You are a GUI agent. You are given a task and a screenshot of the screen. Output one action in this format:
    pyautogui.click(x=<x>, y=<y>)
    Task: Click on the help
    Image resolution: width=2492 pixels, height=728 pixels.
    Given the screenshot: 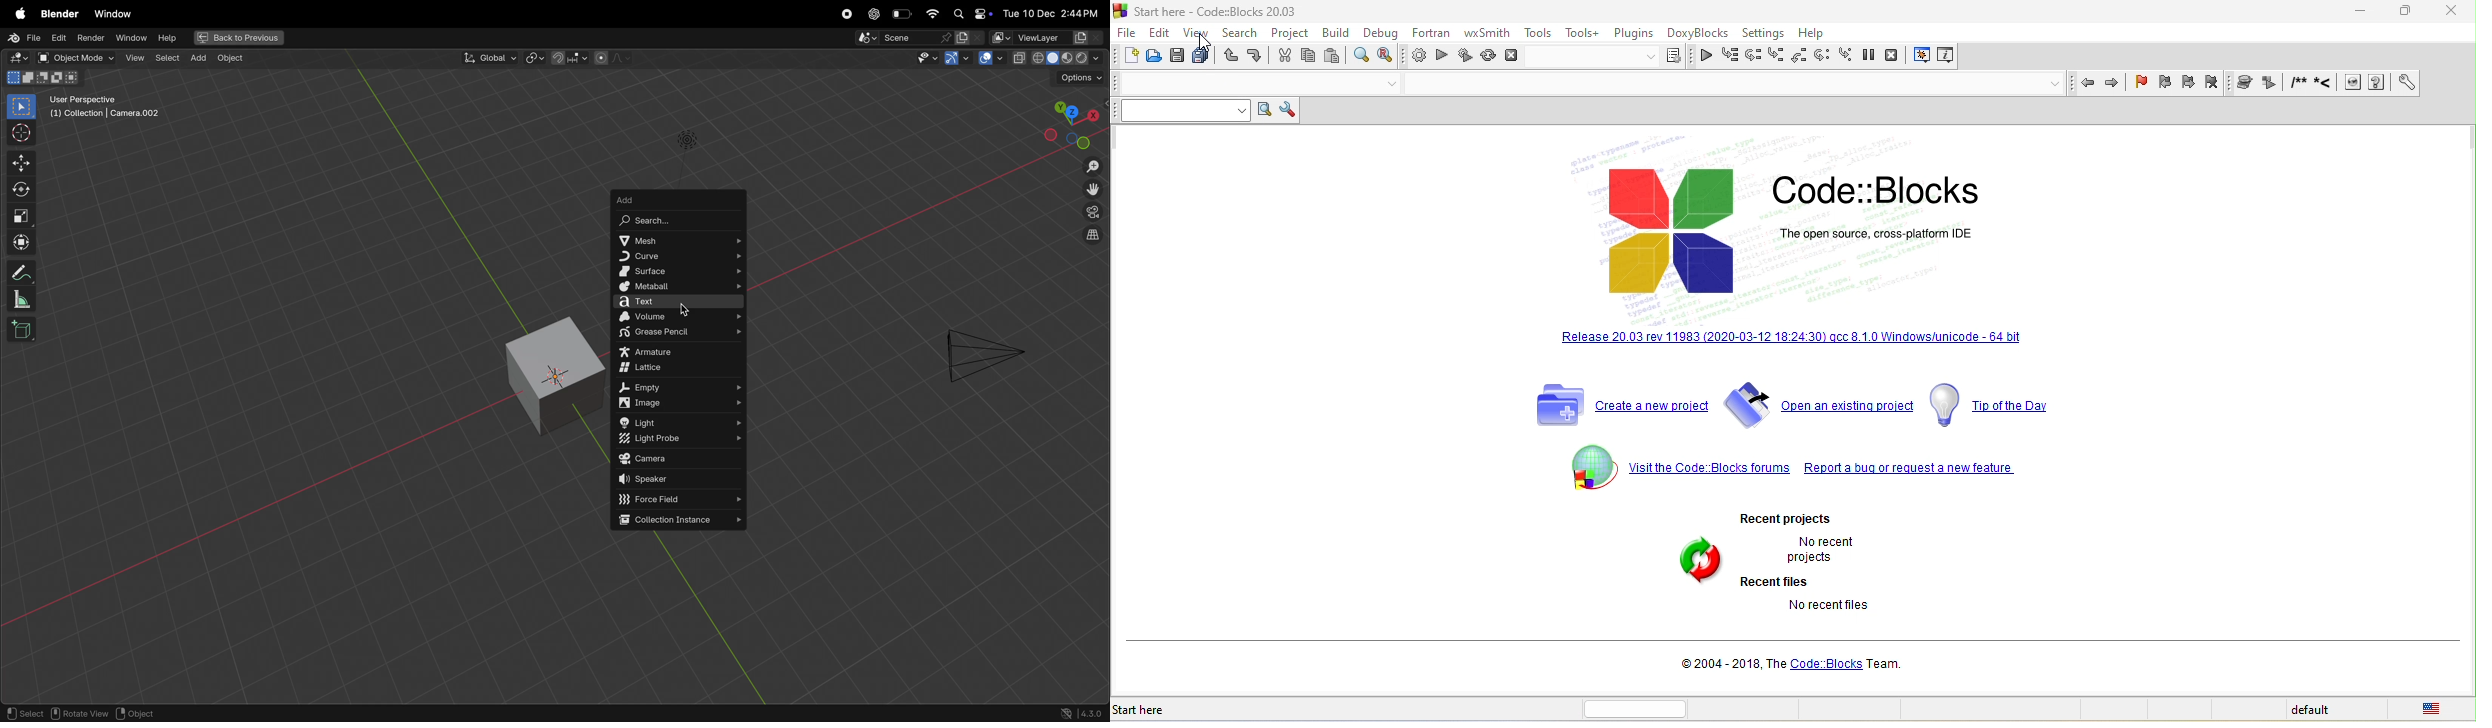 What is the action you would take?
    pyautogui.click(x=1817, y=31)
    